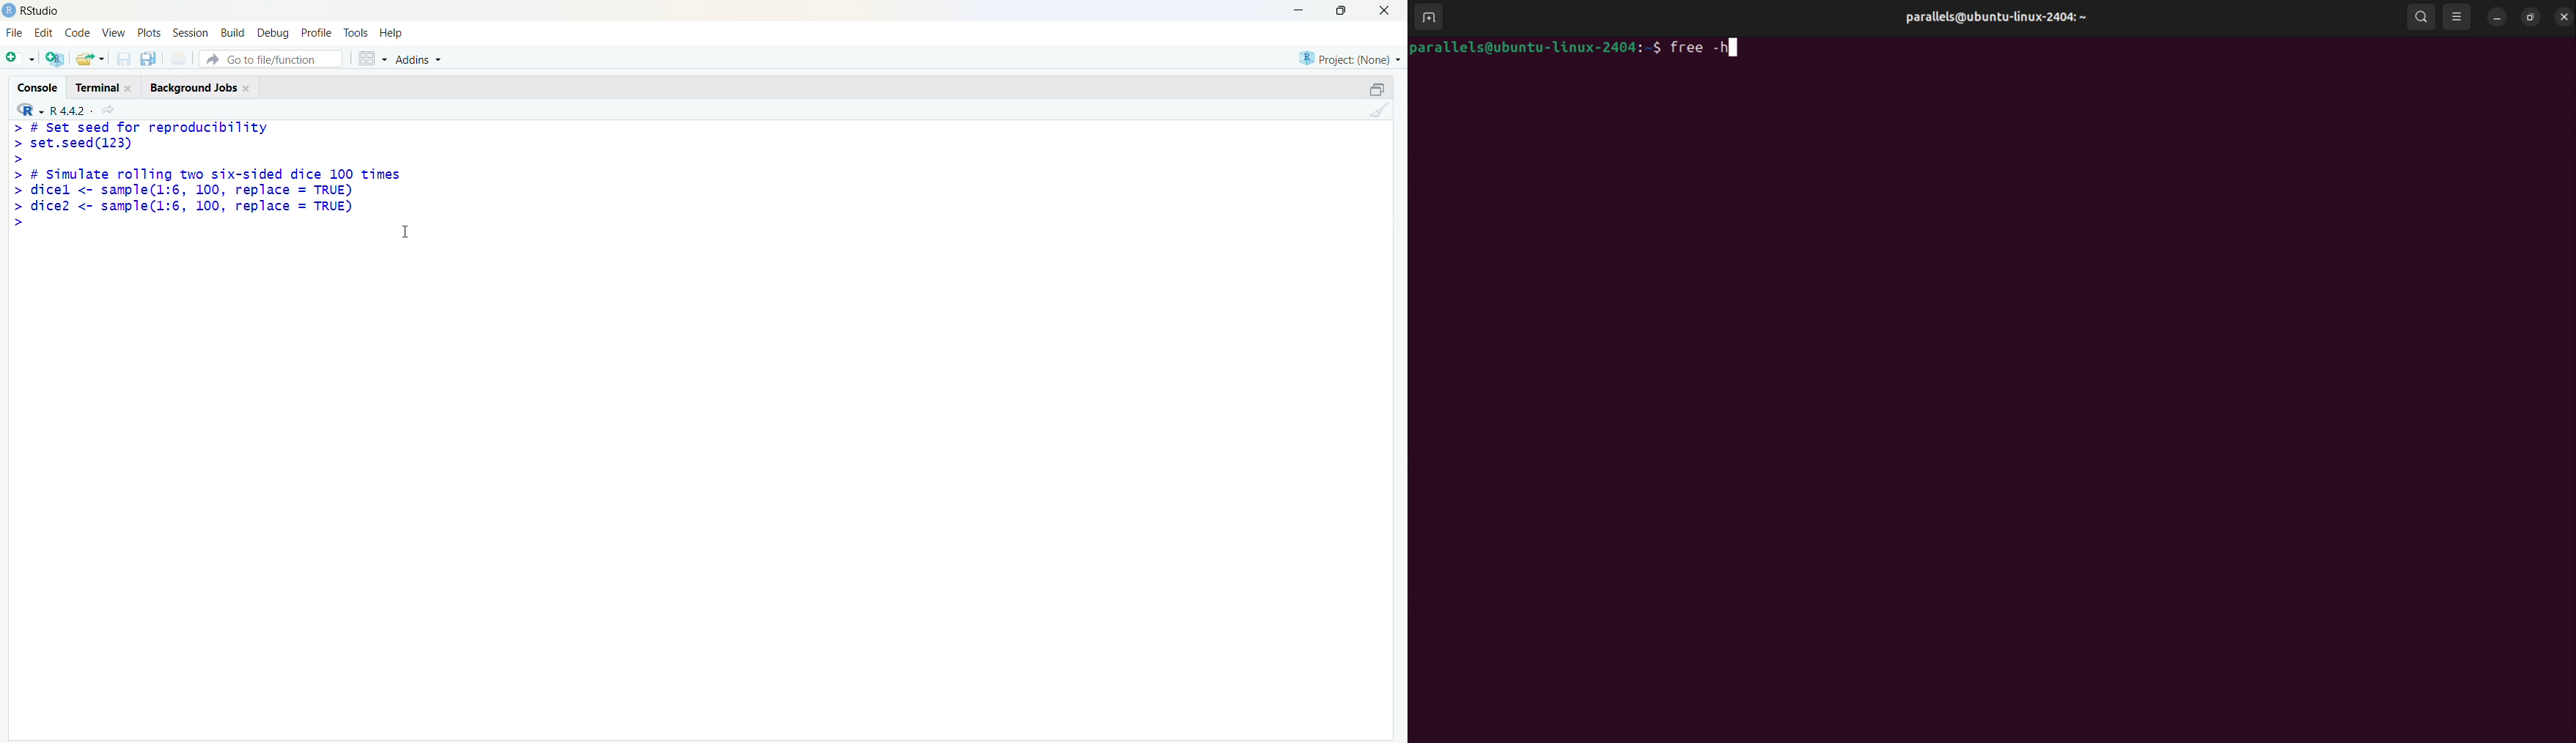 The image size is (2576, 756). What do you see at coordinates (248, 89) in the screenshot?
I see `close` at bounding box center [248, 89].